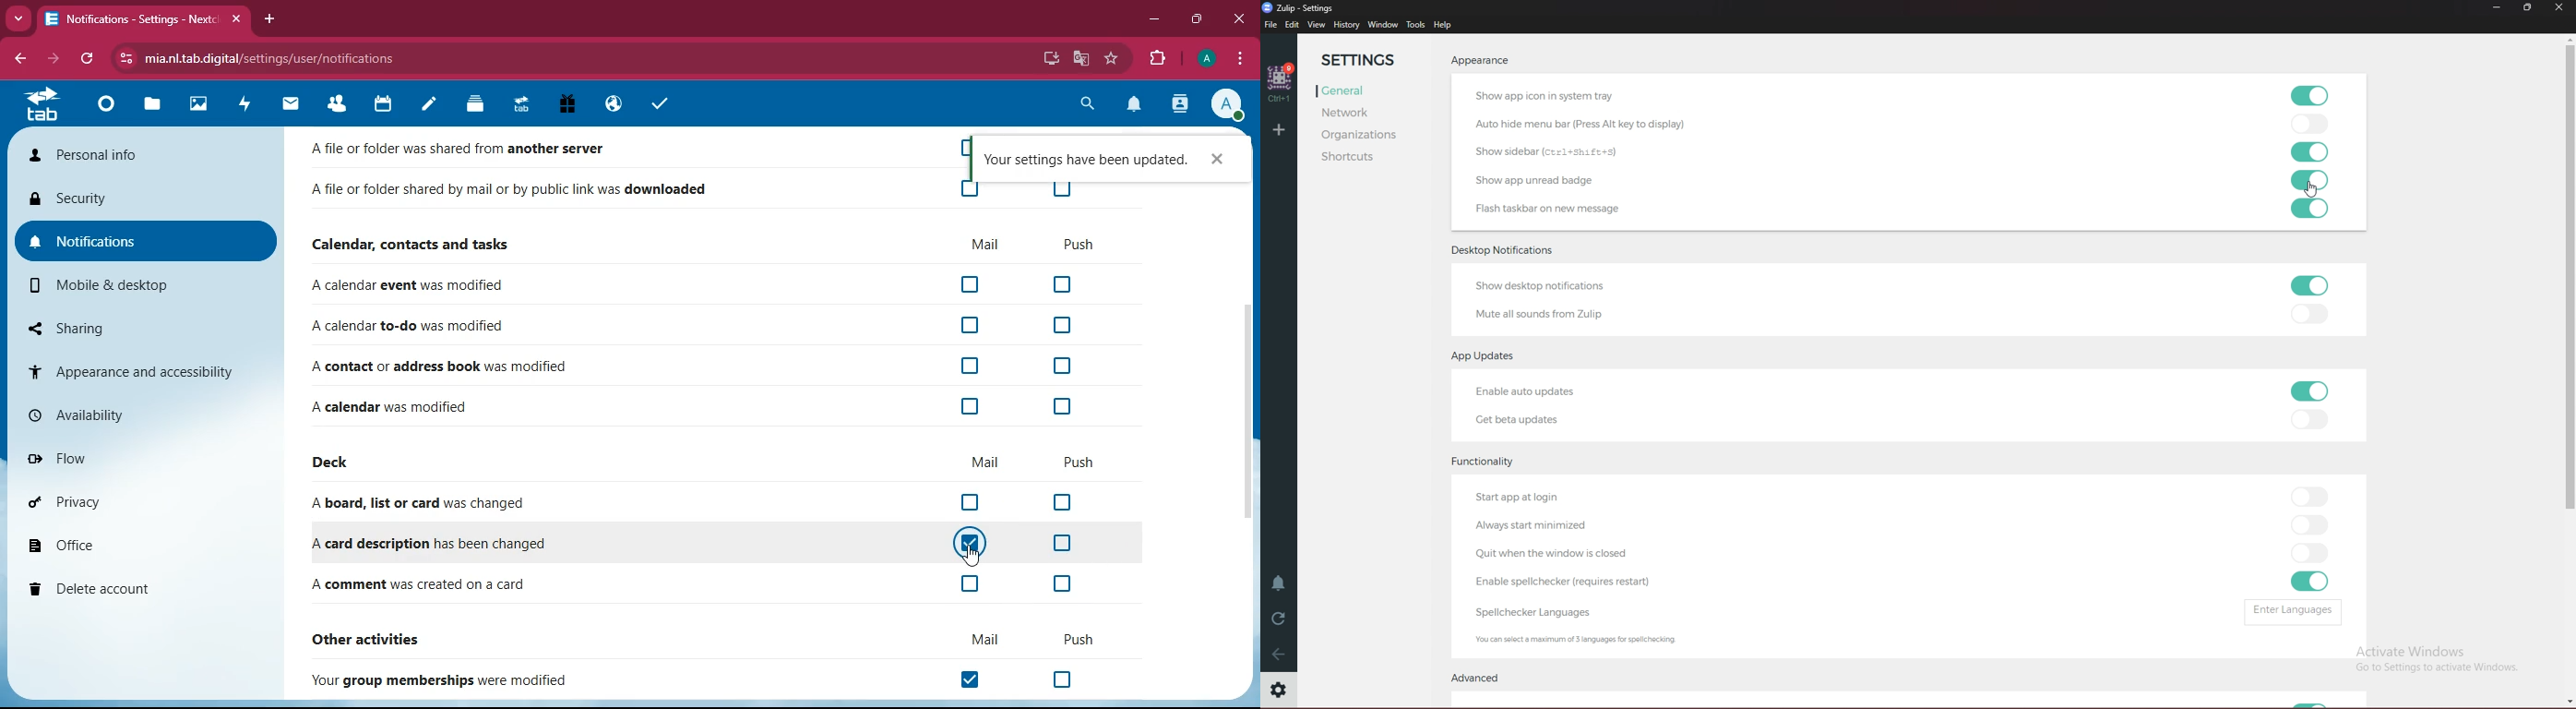 The height and width of the screenshot is (728, 2576). I want to click on Your group memberships were modified, so click(447, 680).